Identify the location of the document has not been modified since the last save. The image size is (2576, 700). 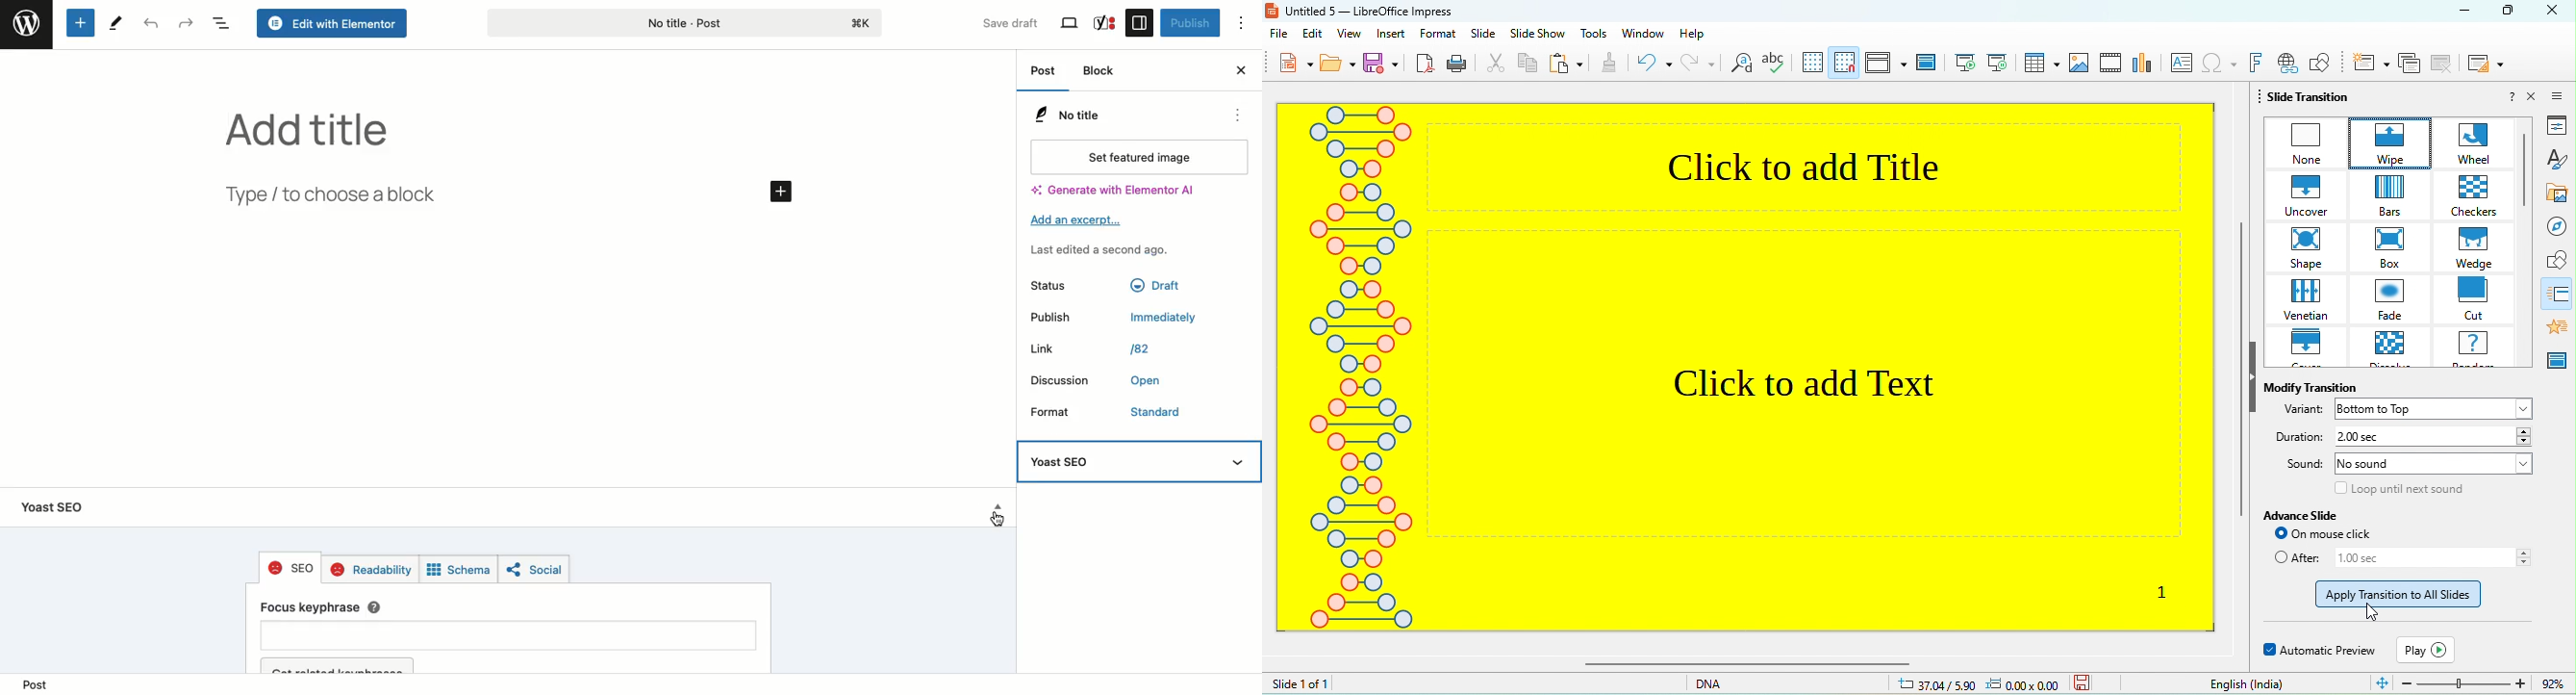
(2098, 683).